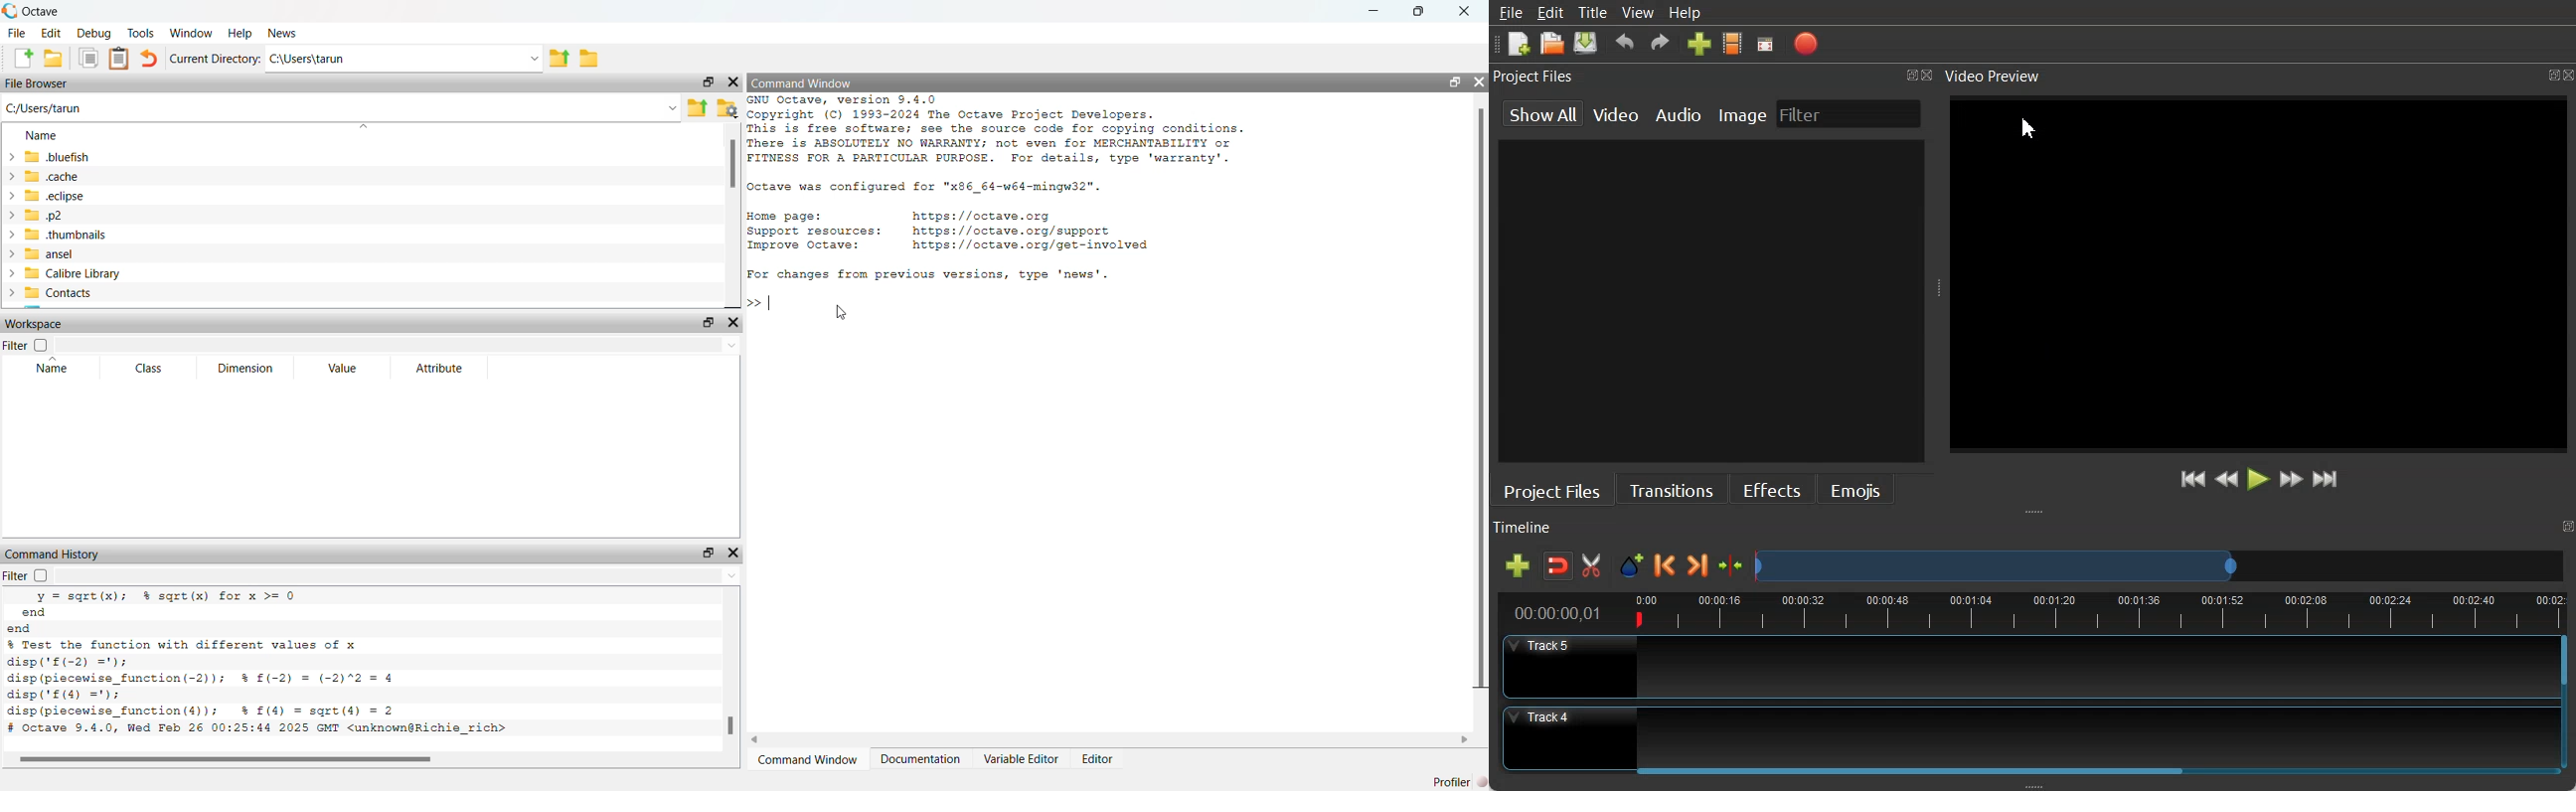 The image size is (2576, 812). I want to click on Choose Profile, so click(1733, 43).